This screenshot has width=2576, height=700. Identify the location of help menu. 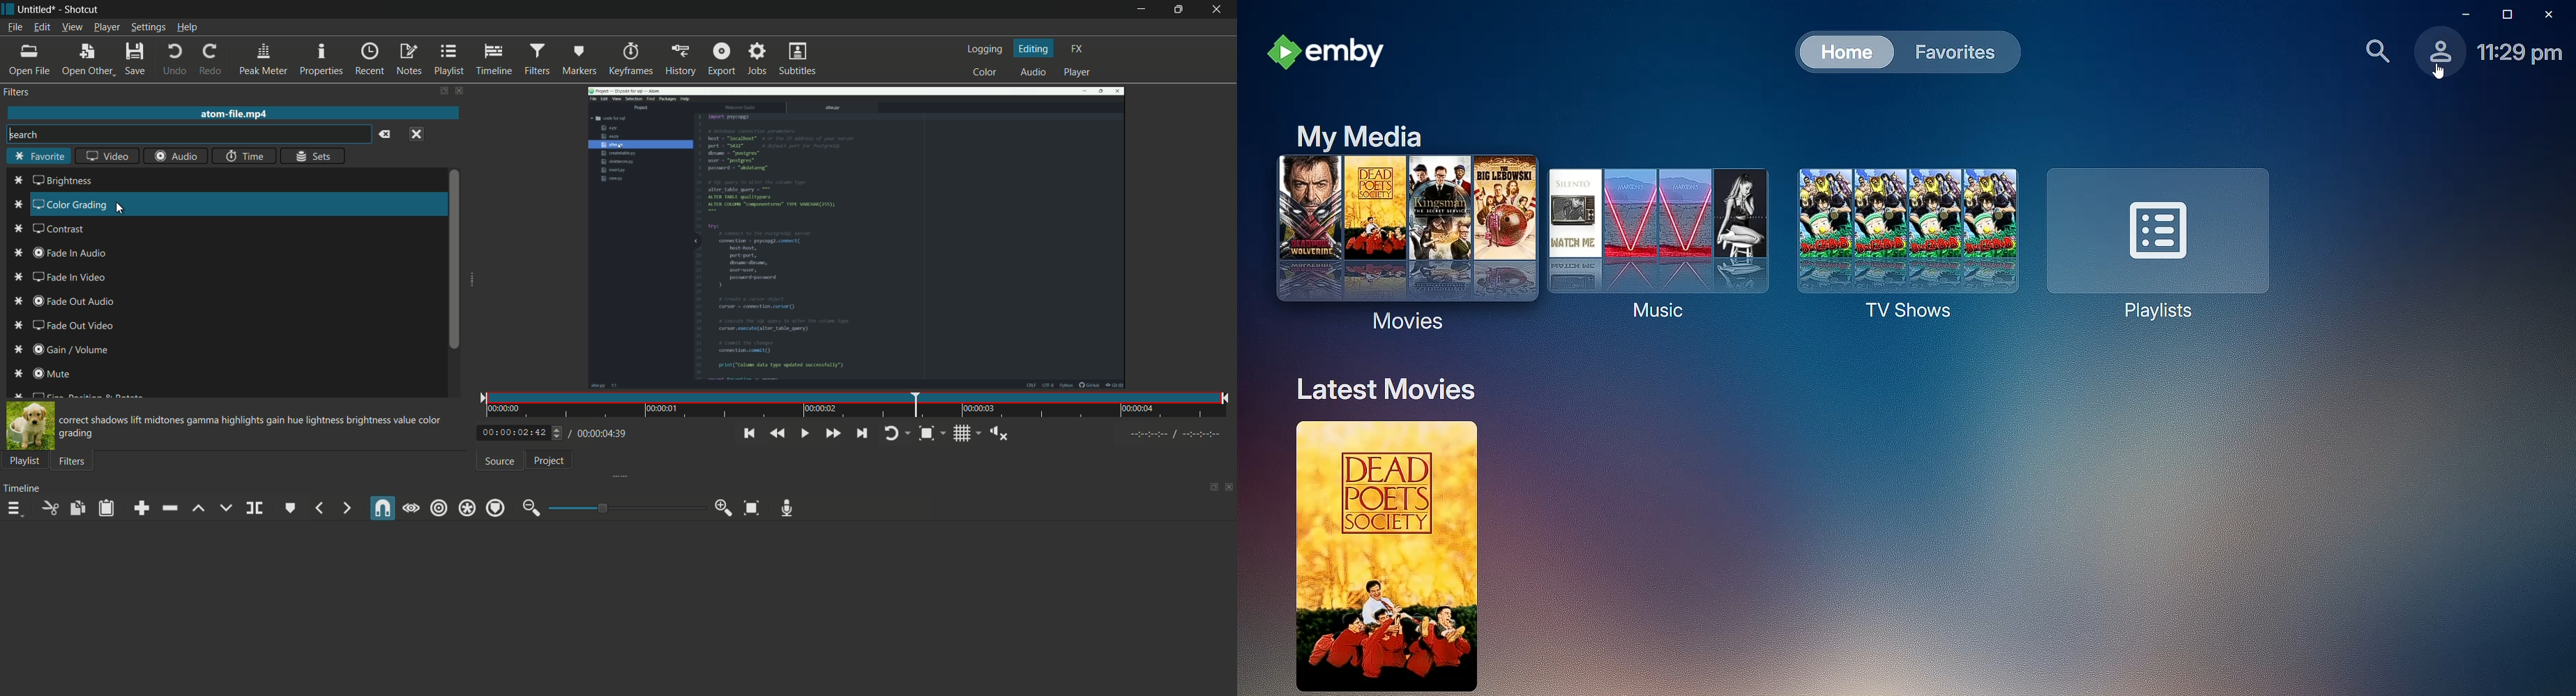
(188, 28).